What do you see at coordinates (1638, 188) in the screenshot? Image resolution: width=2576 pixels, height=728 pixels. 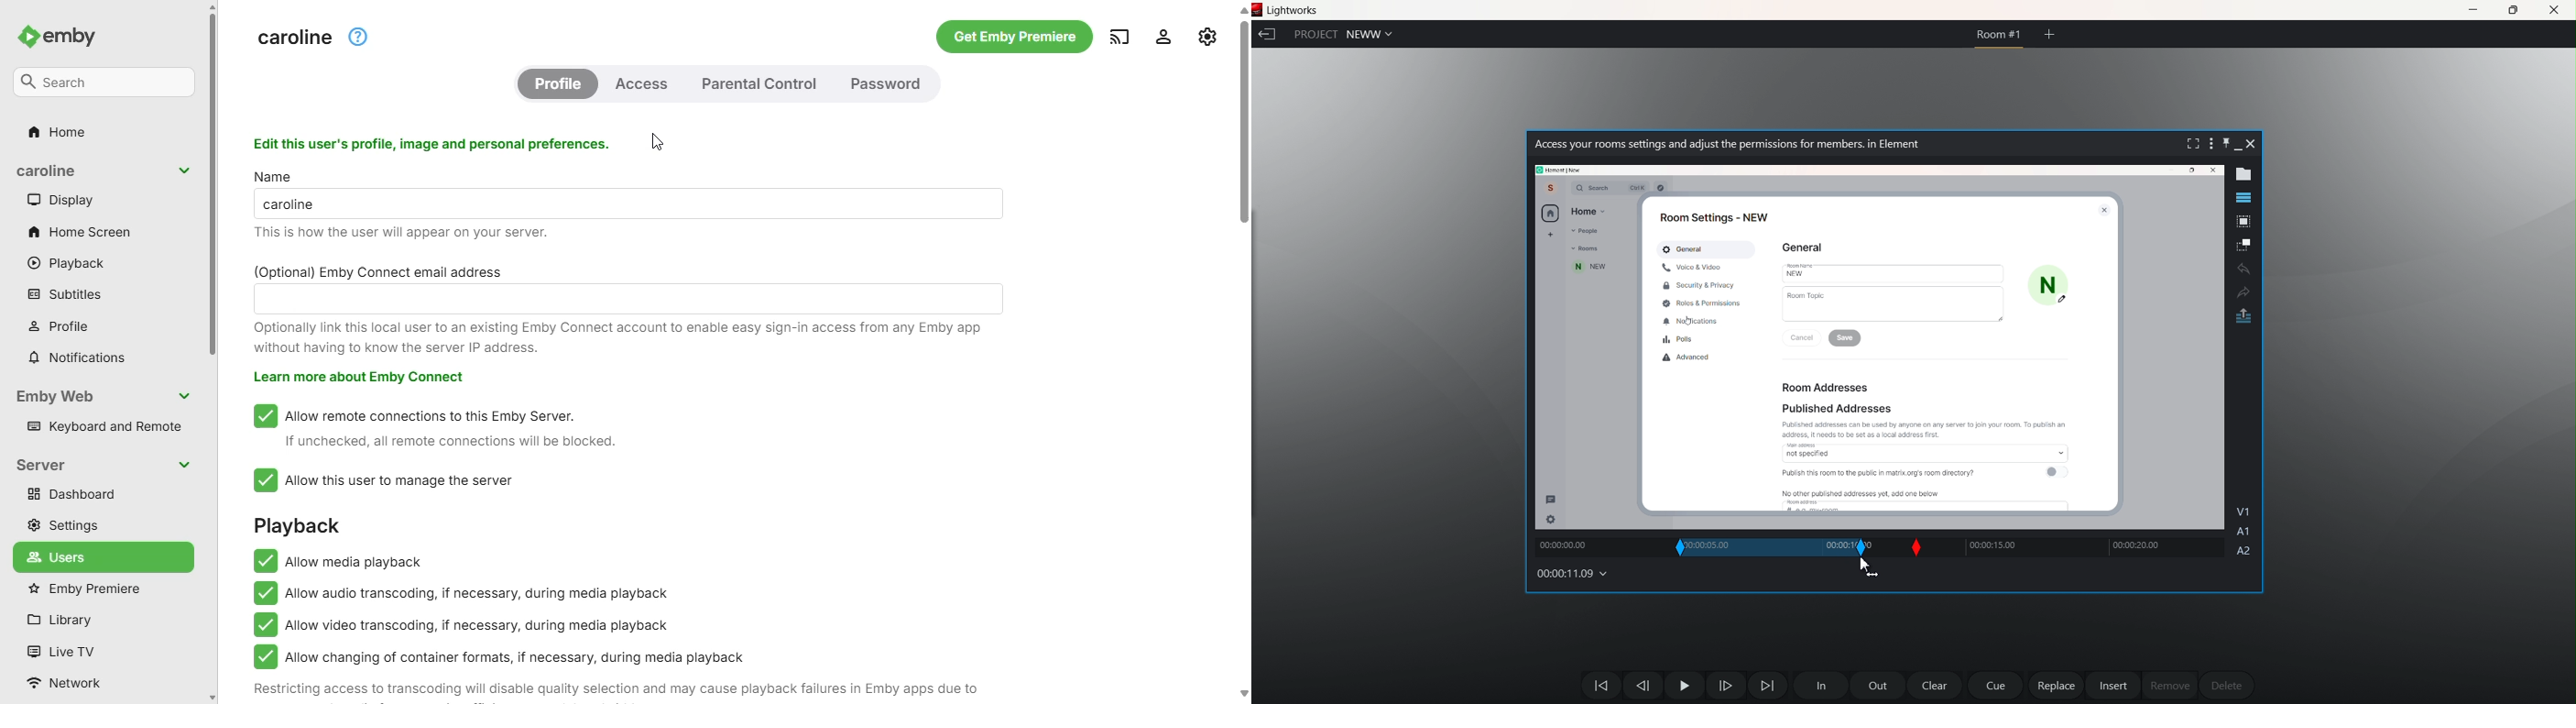 I see `ctrl k` at bounding box center [1638, 188].